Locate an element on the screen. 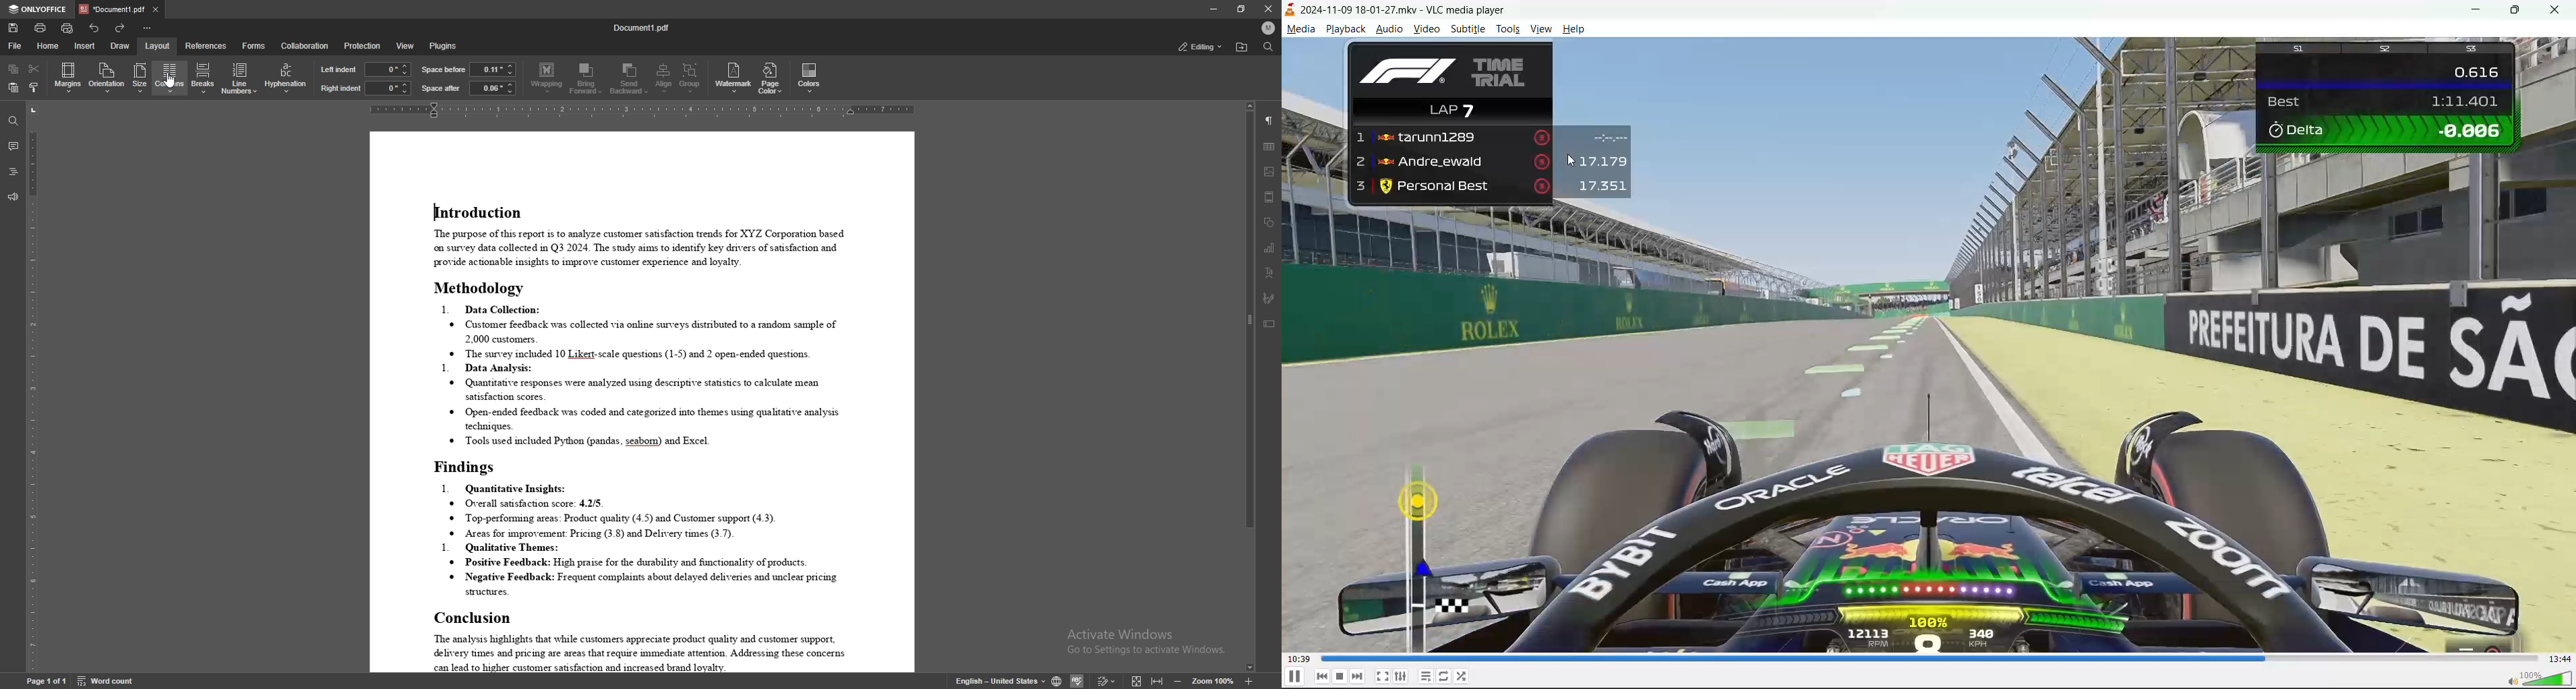 This screenshot has width=2576, height=700. file is located at coordinates (17, 46).